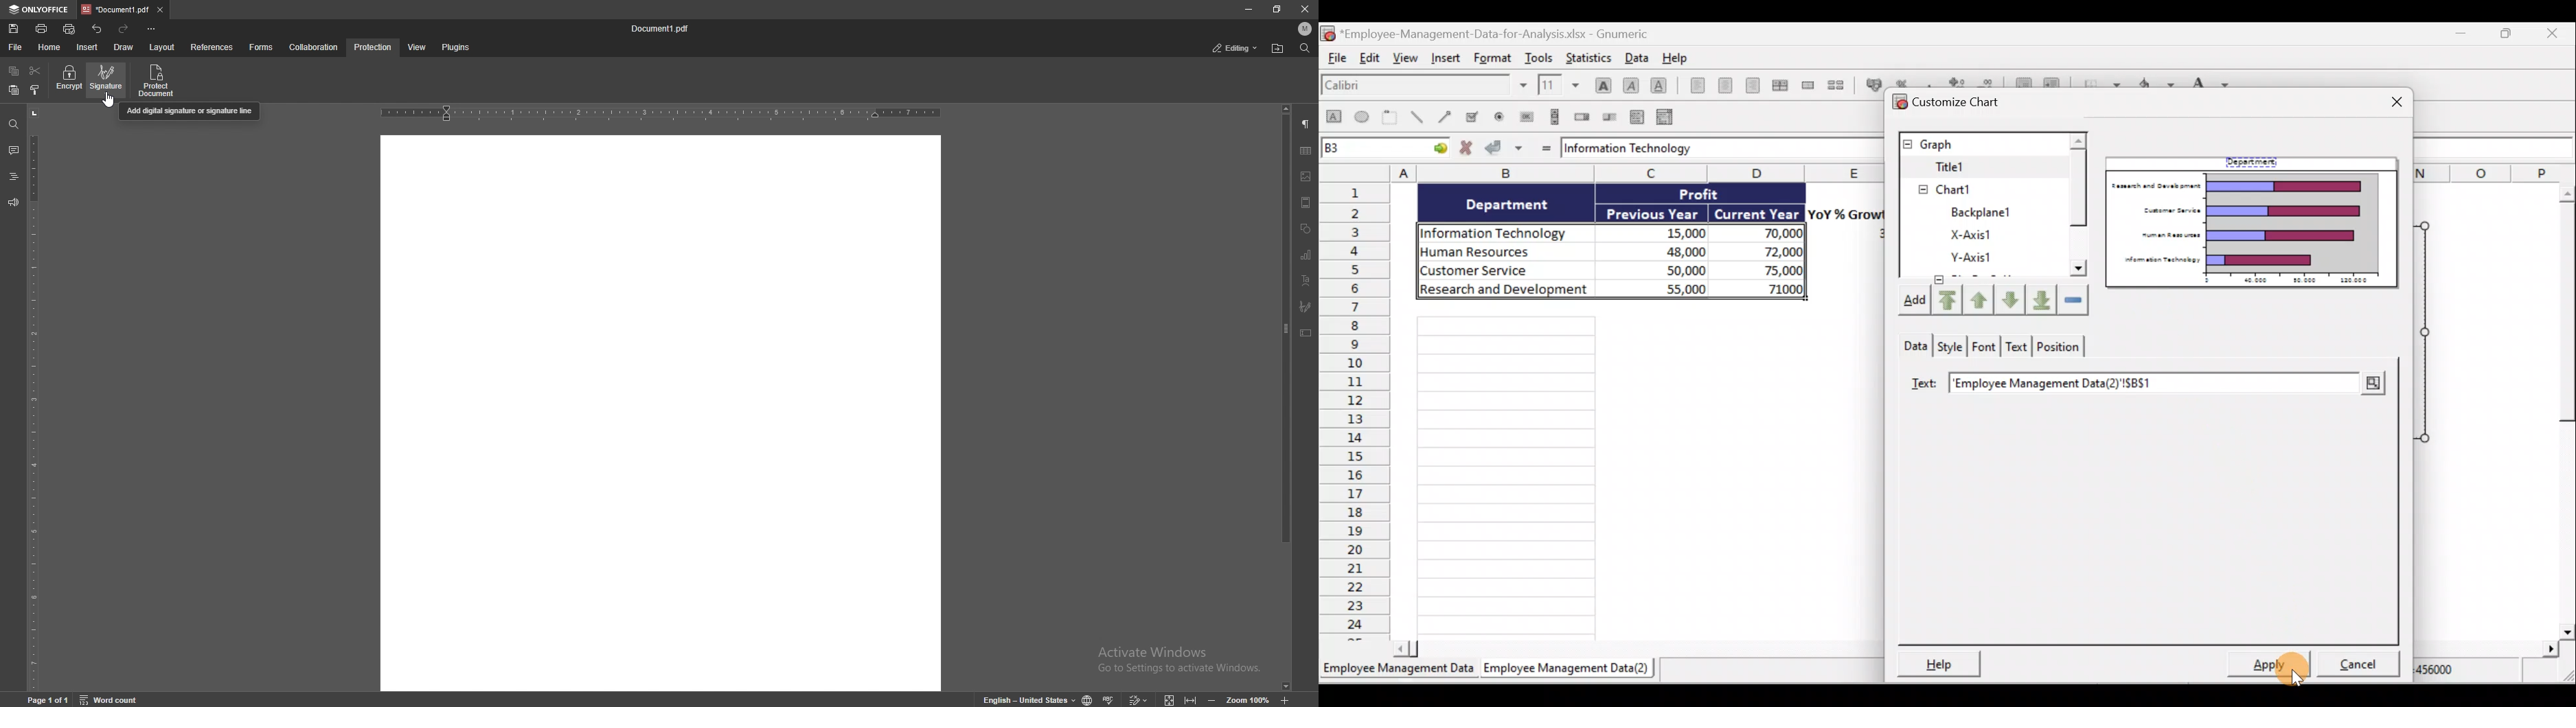  Describe the element at coordinates (1337, 61) in the screenshot. I see `File` at that location.